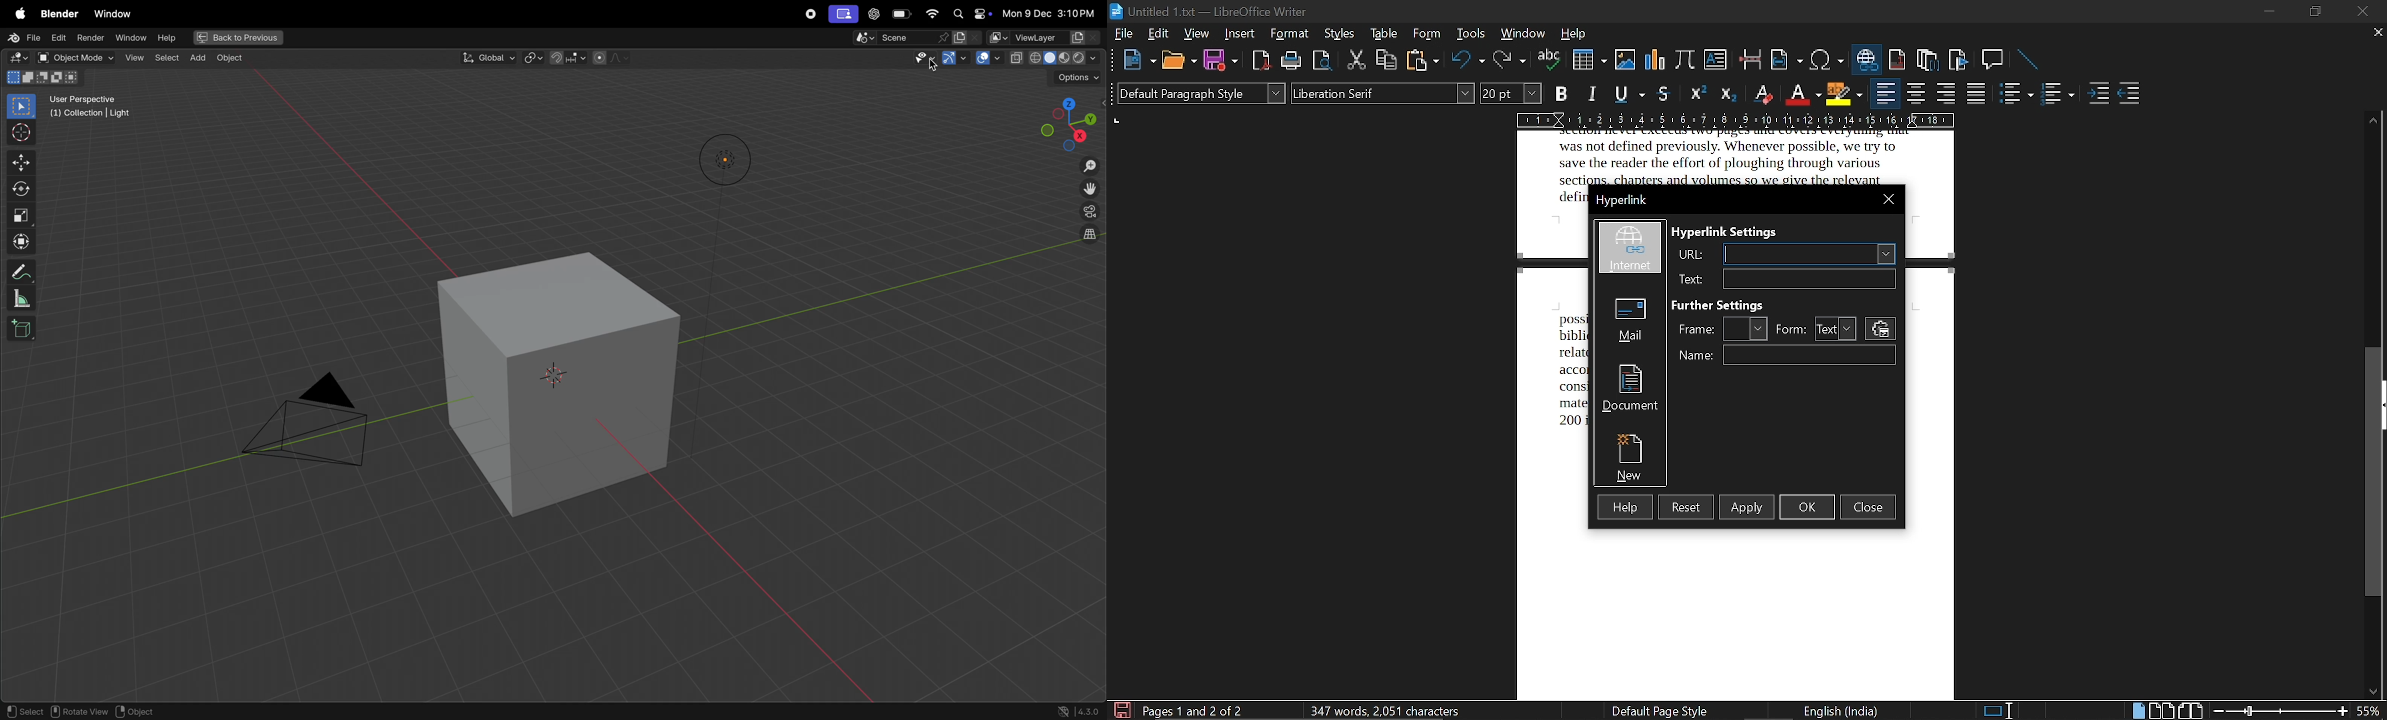 This screenshot has height=728, width=2408. I want to click on insert field, so click(1788, 60).